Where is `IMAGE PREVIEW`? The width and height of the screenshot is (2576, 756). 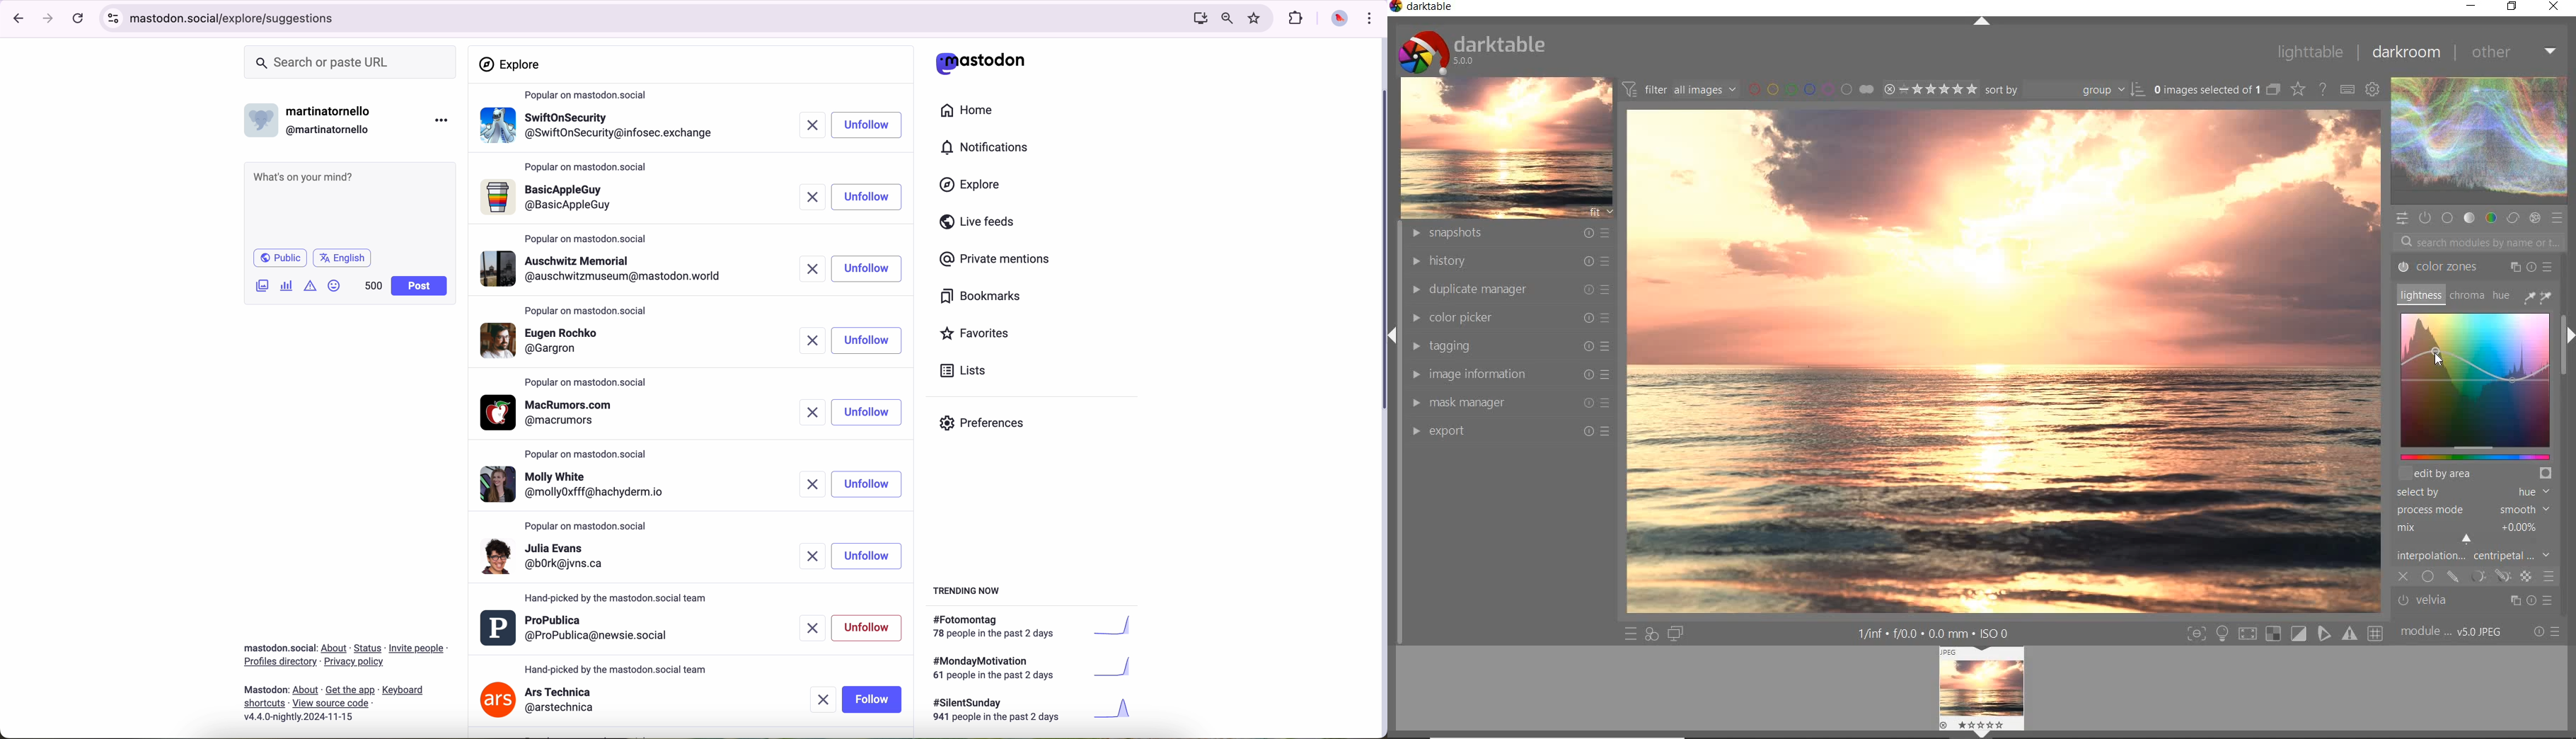 IMAGE PREVIEW is located at coordinates (1982, 693).